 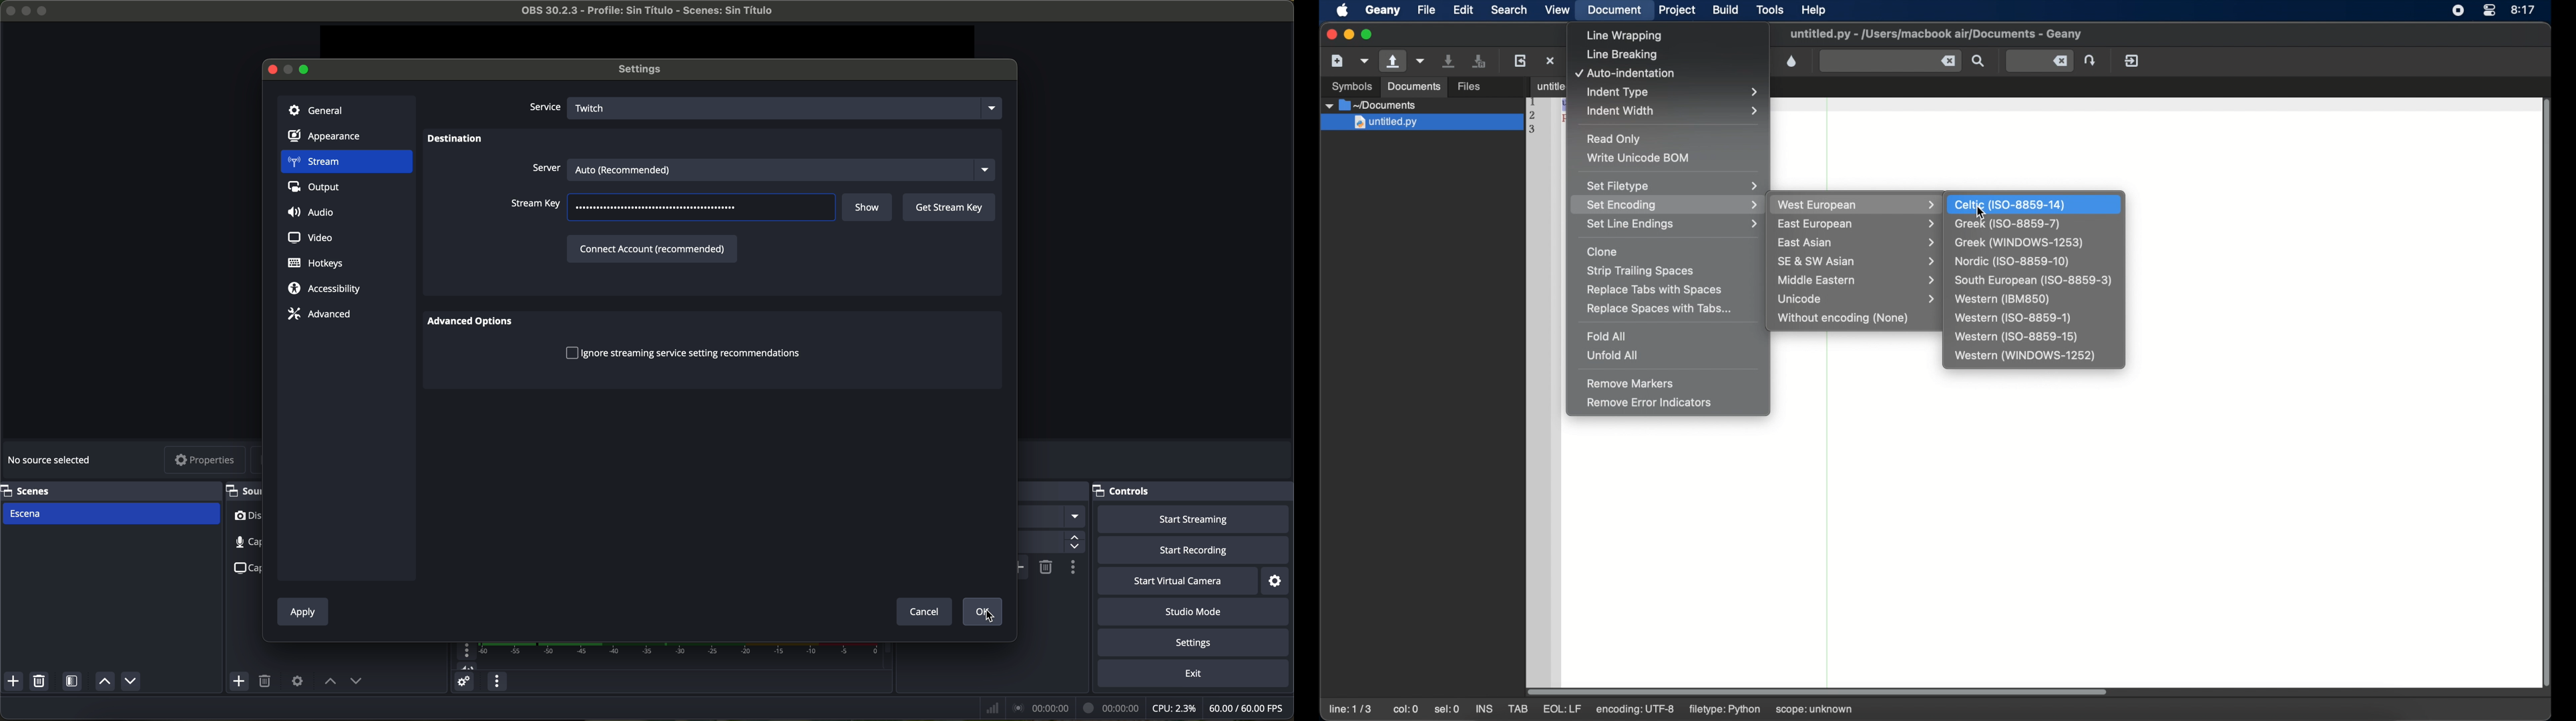 What do you see at coordinates (245, 567) in the screenshot?
I see `screenshot` at bounding box center [245, 567].